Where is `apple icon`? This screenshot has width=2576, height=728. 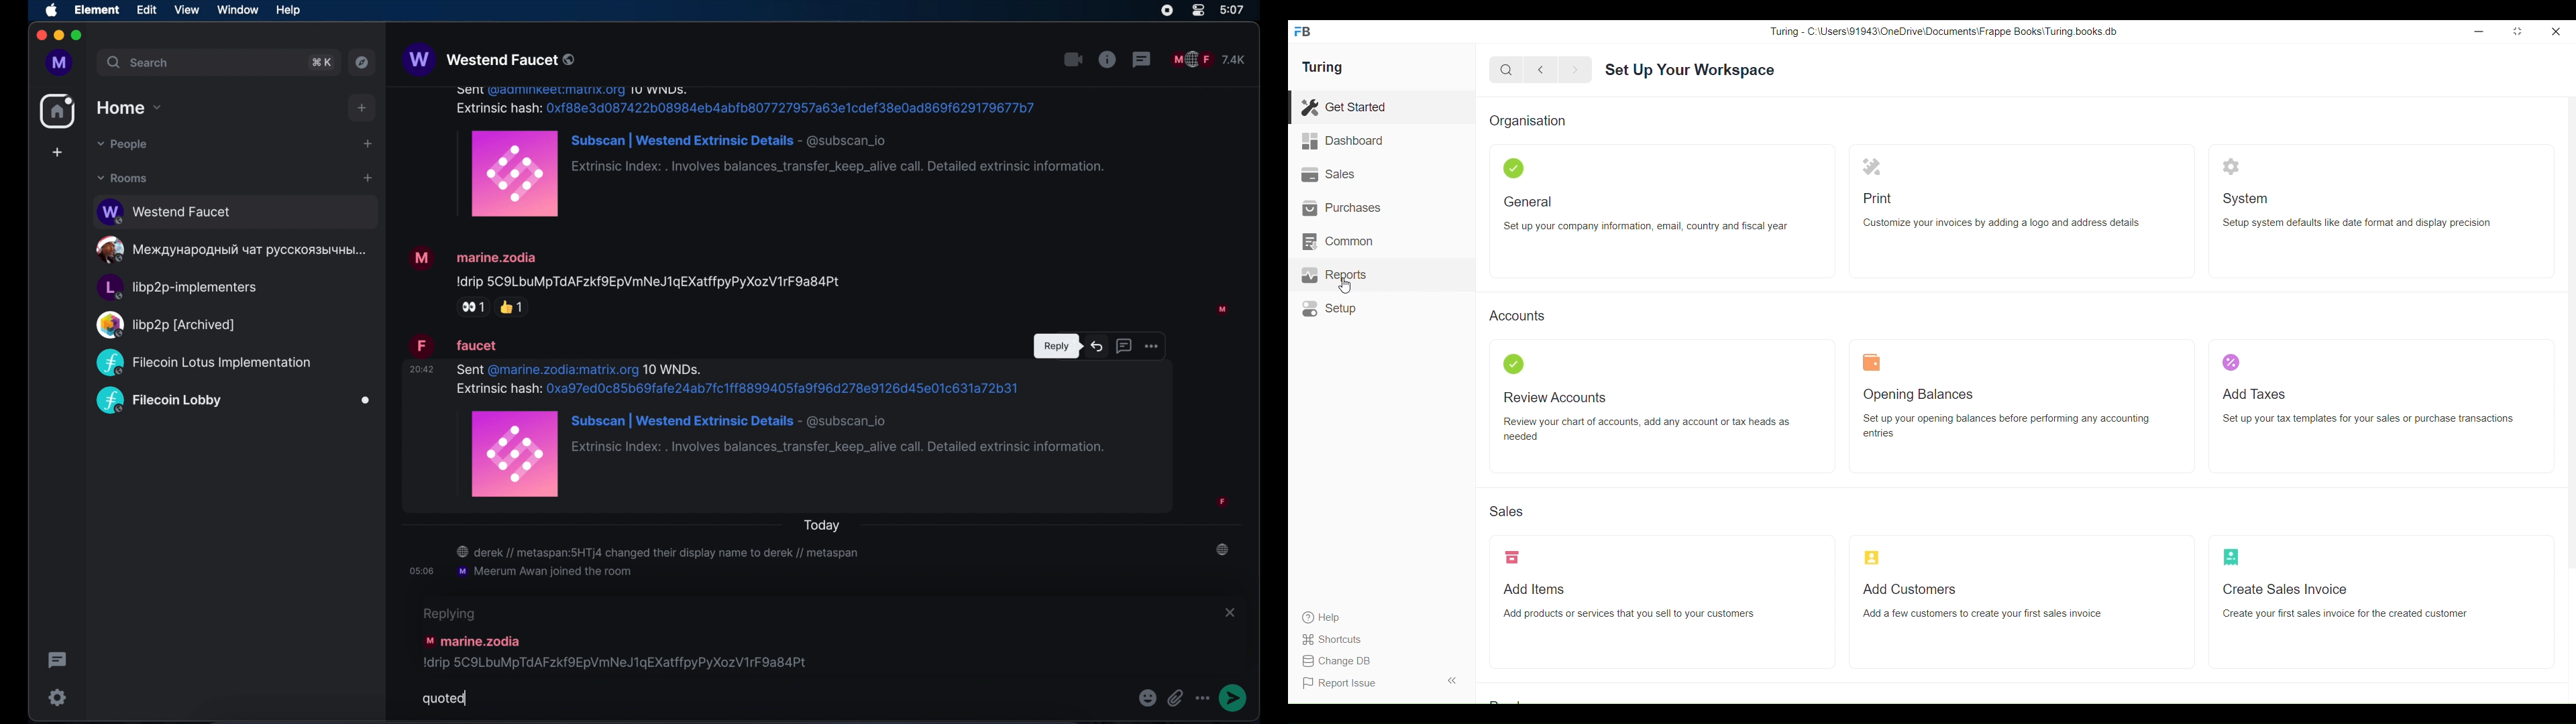 apple icon is located at coordinates (52, 11).